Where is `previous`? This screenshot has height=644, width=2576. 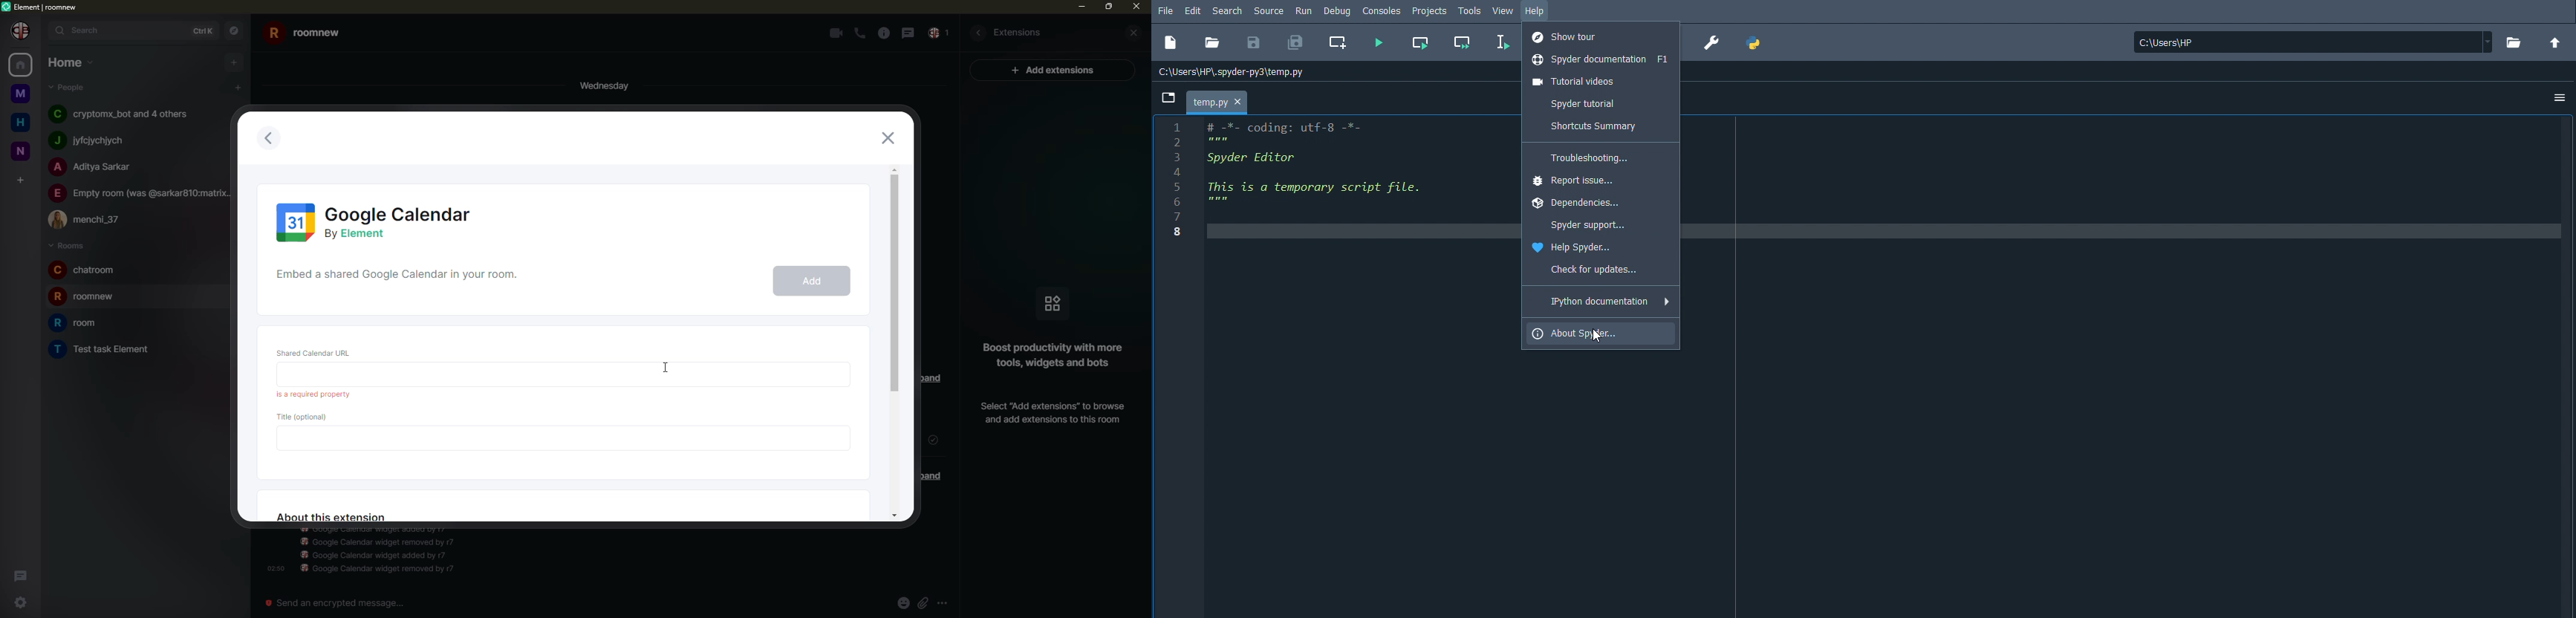
previous is located at coordinates (272, 140).